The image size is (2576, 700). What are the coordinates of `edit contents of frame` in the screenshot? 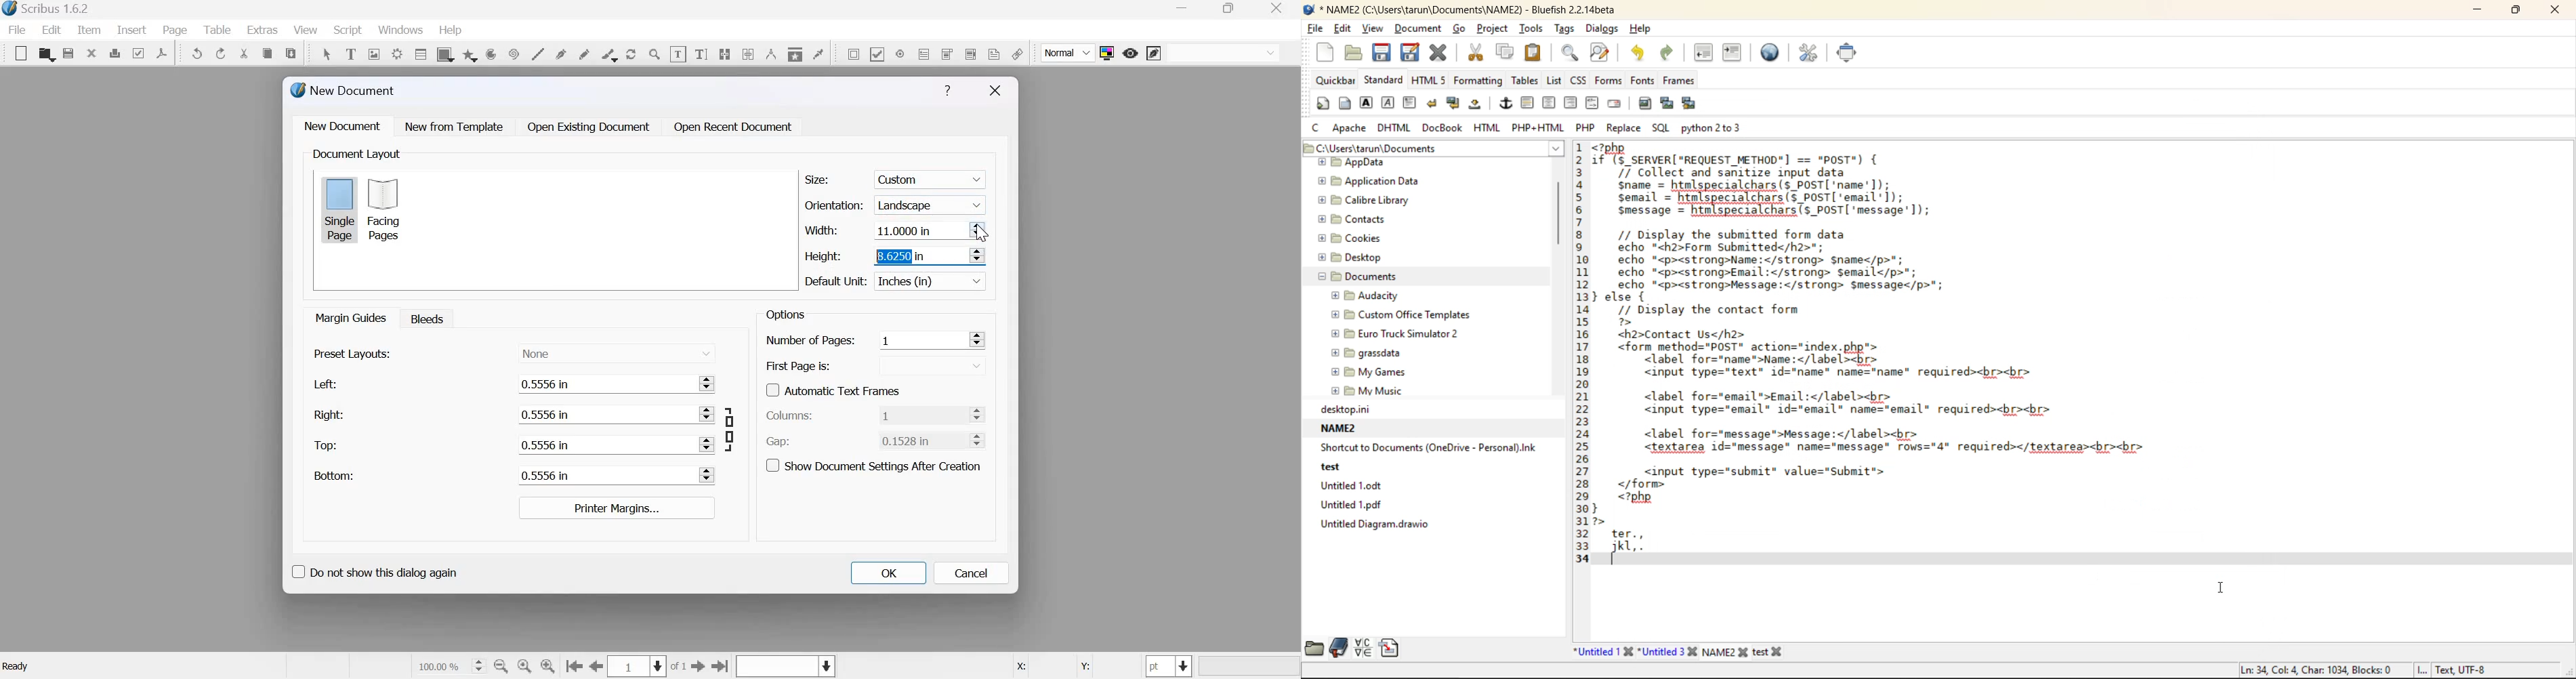 It's located at (678, 54).